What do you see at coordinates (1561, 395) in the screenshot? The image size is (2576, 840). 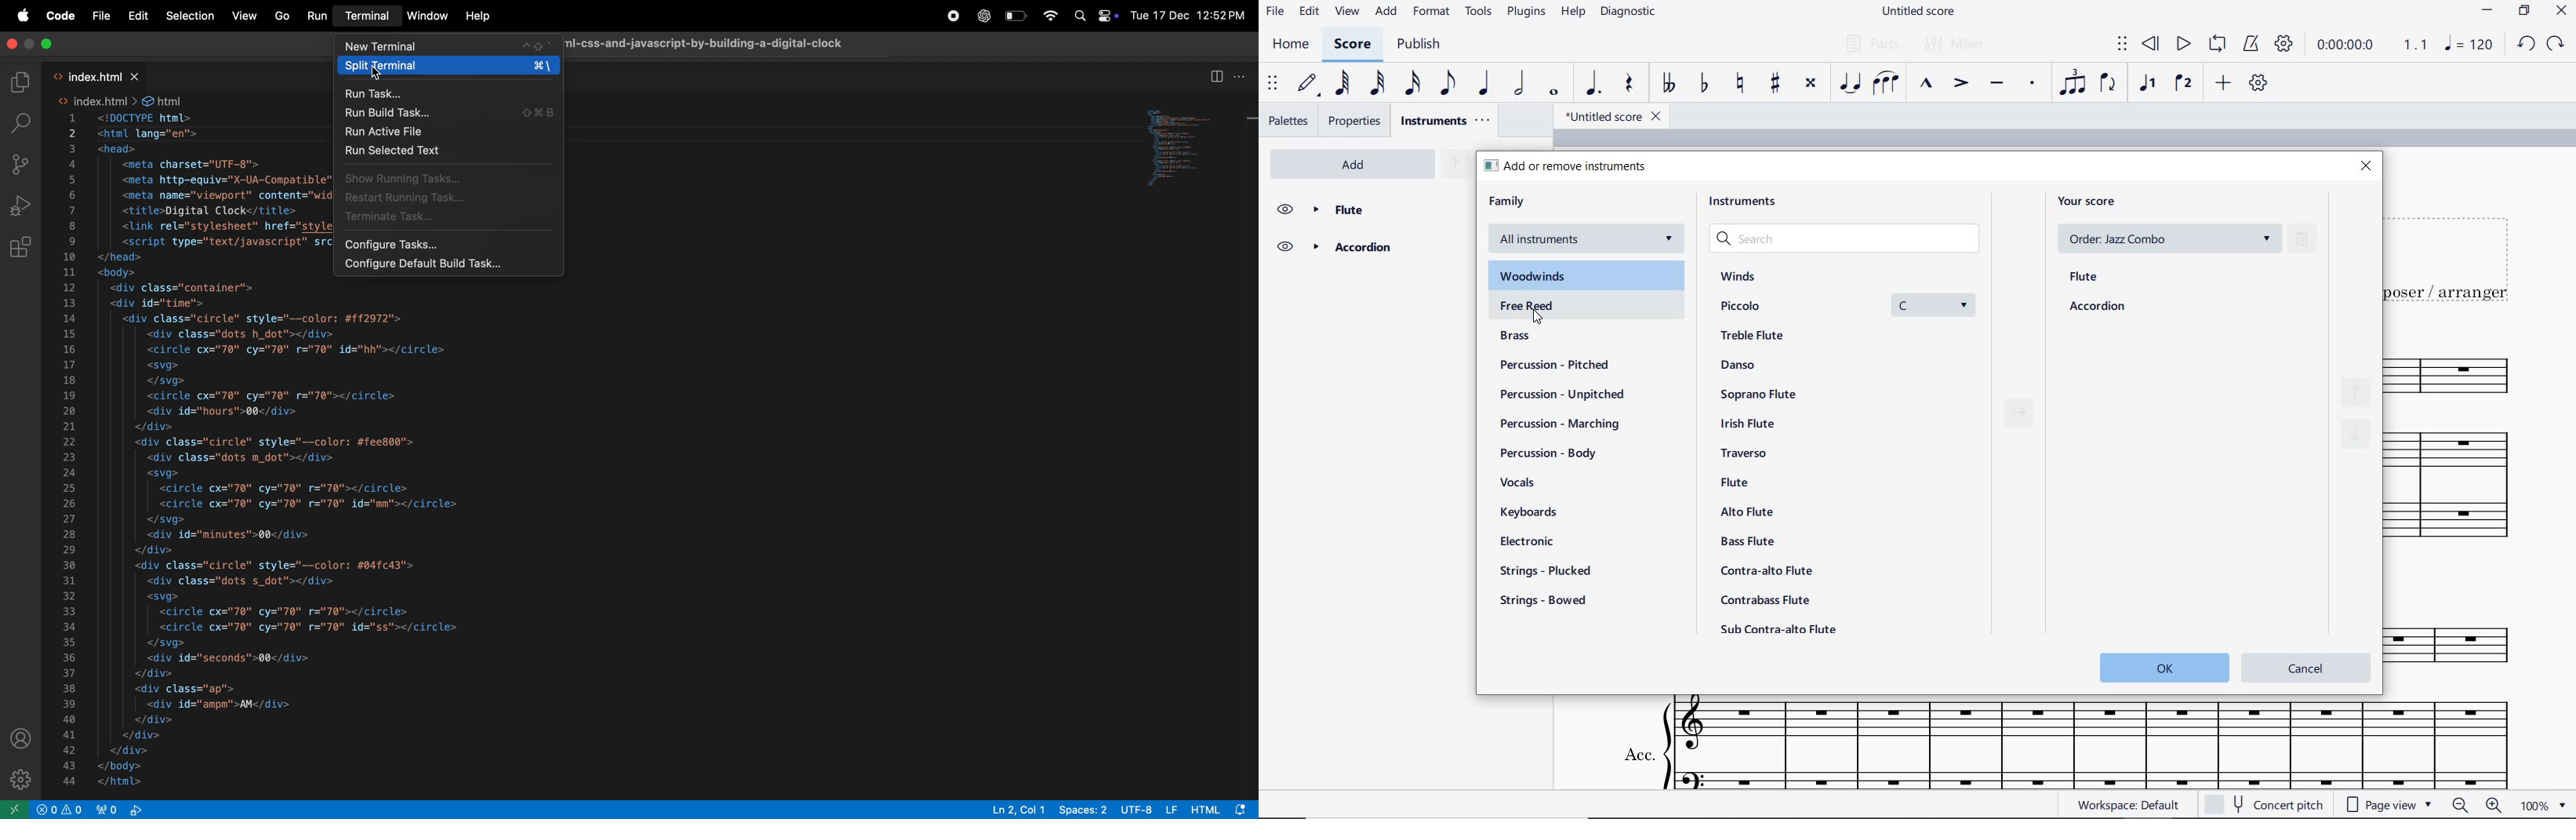 I see `percussion - unpitched` at bounding box center [1561, 395].